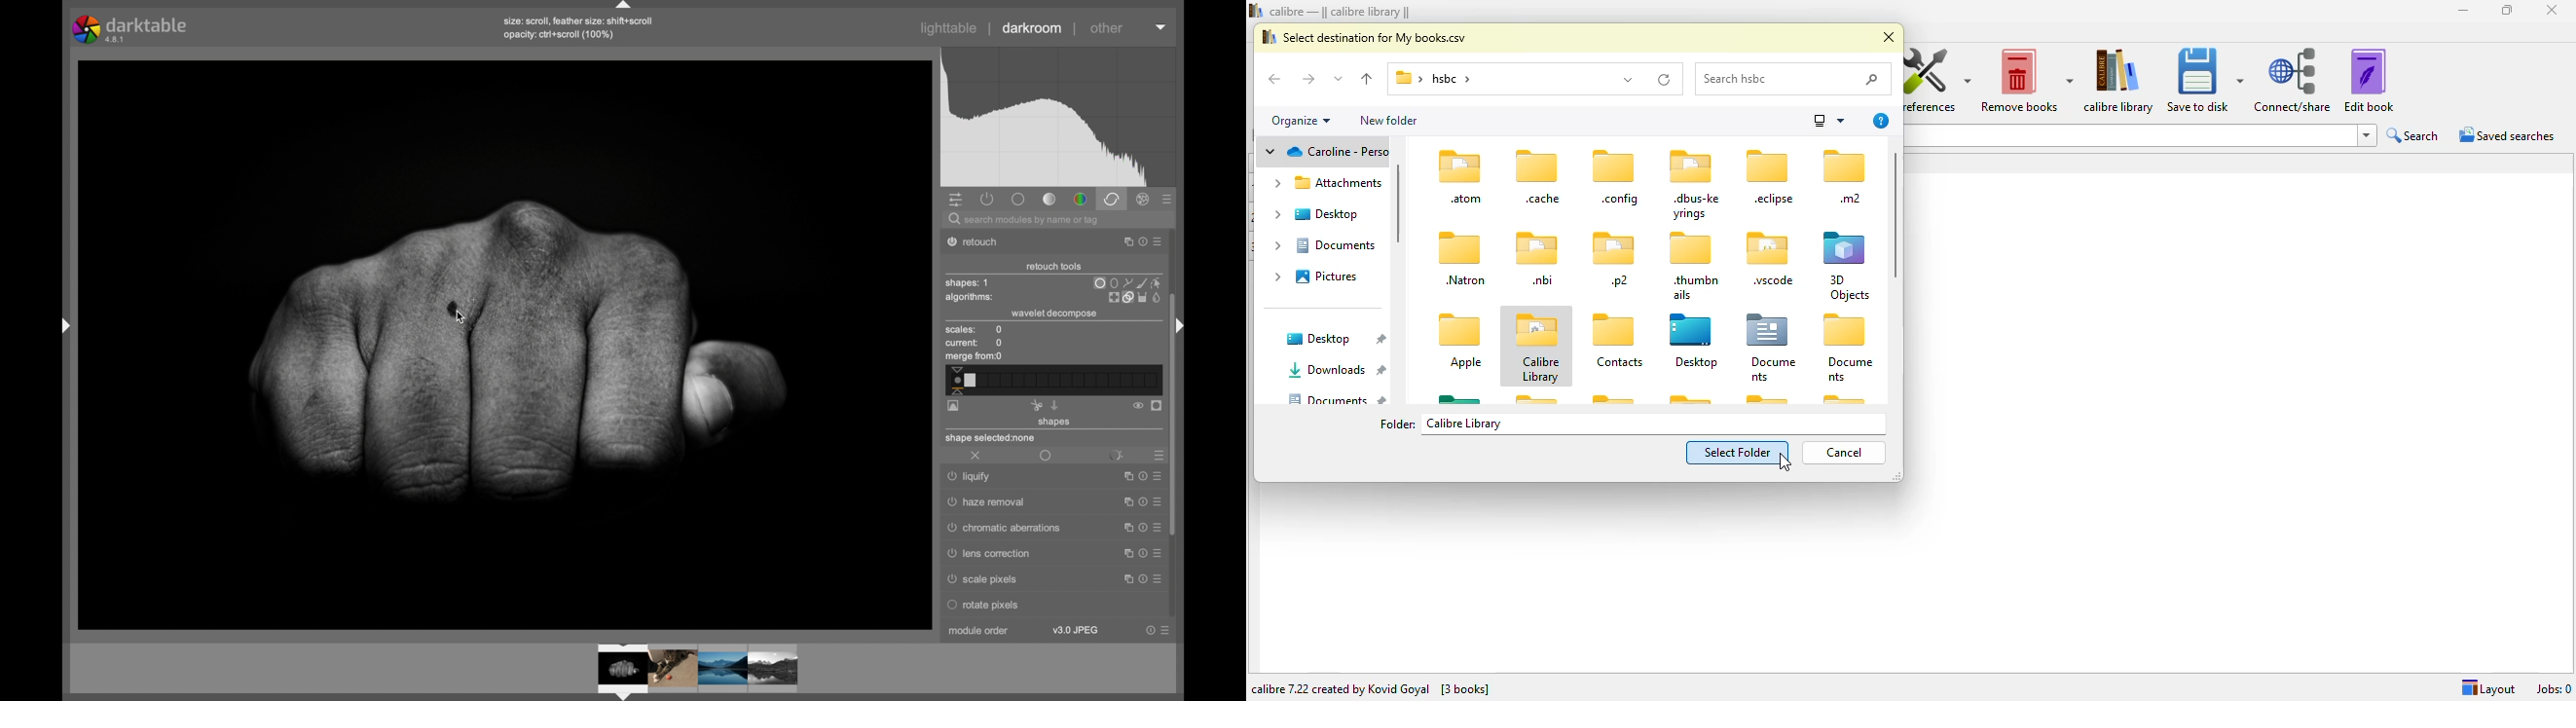  I want to click on close, so click(1889, 38).